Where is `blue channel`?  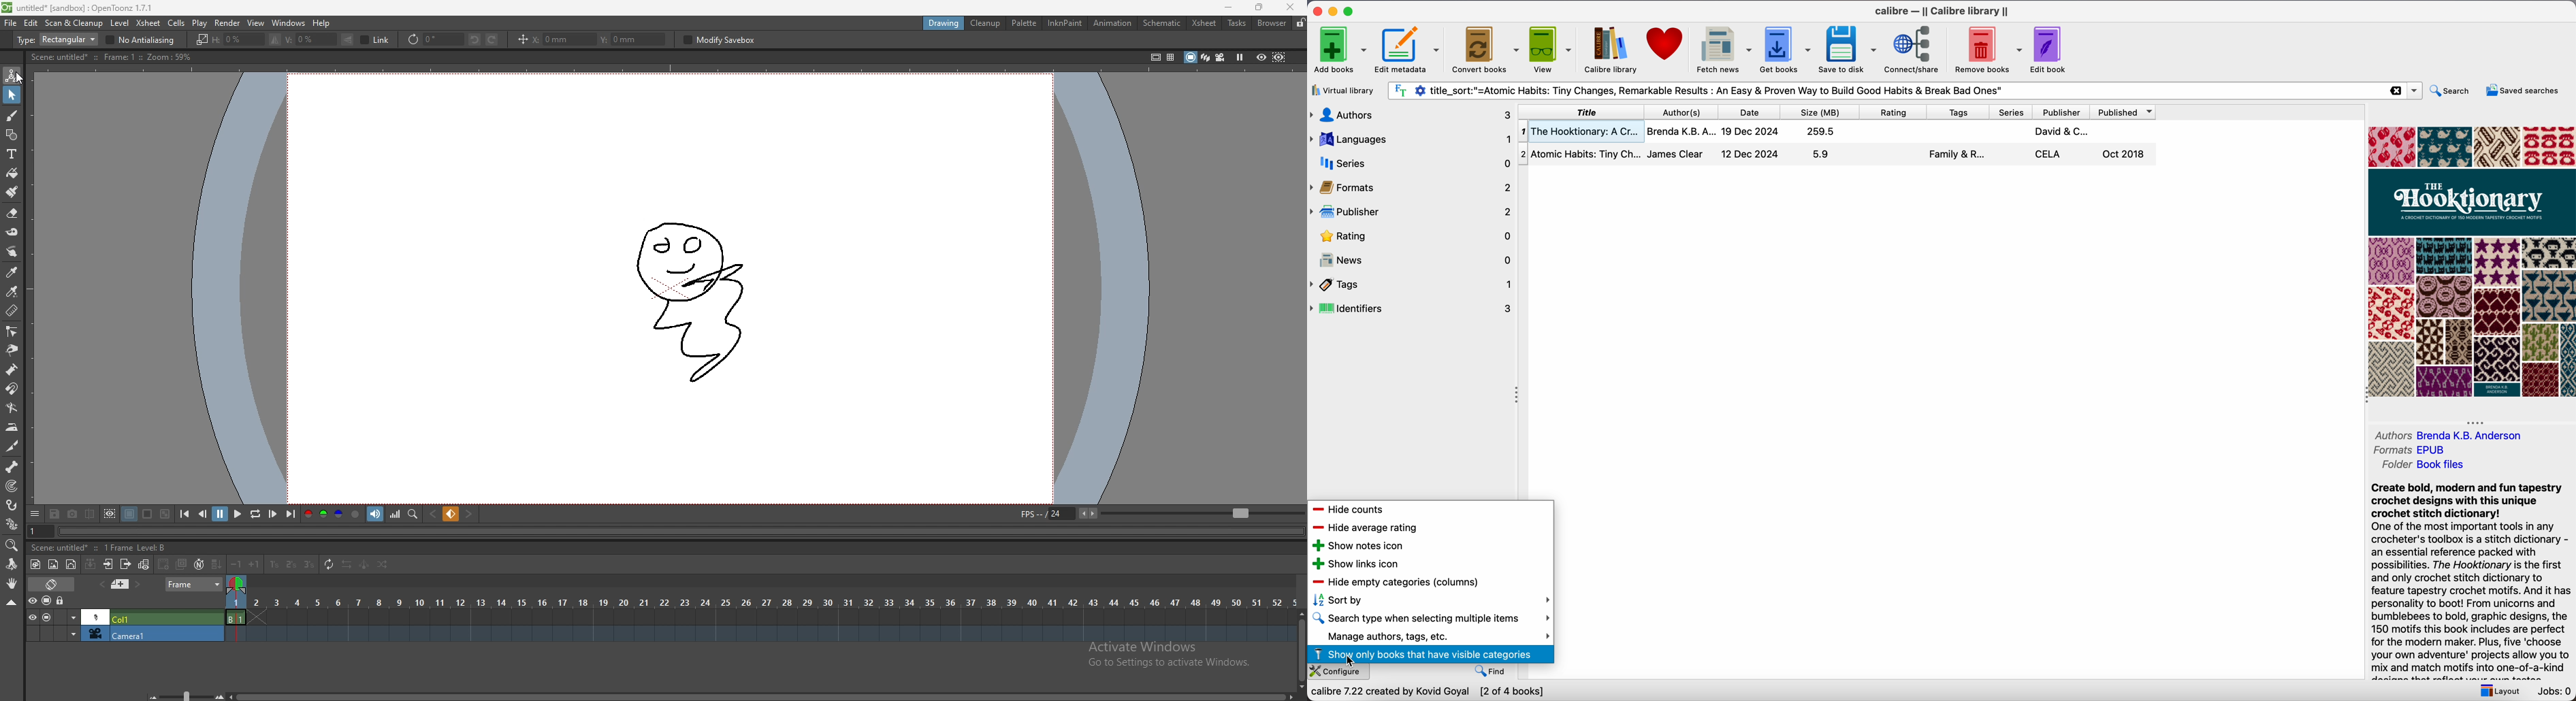
blue channel is located at coordinates (338, 514).